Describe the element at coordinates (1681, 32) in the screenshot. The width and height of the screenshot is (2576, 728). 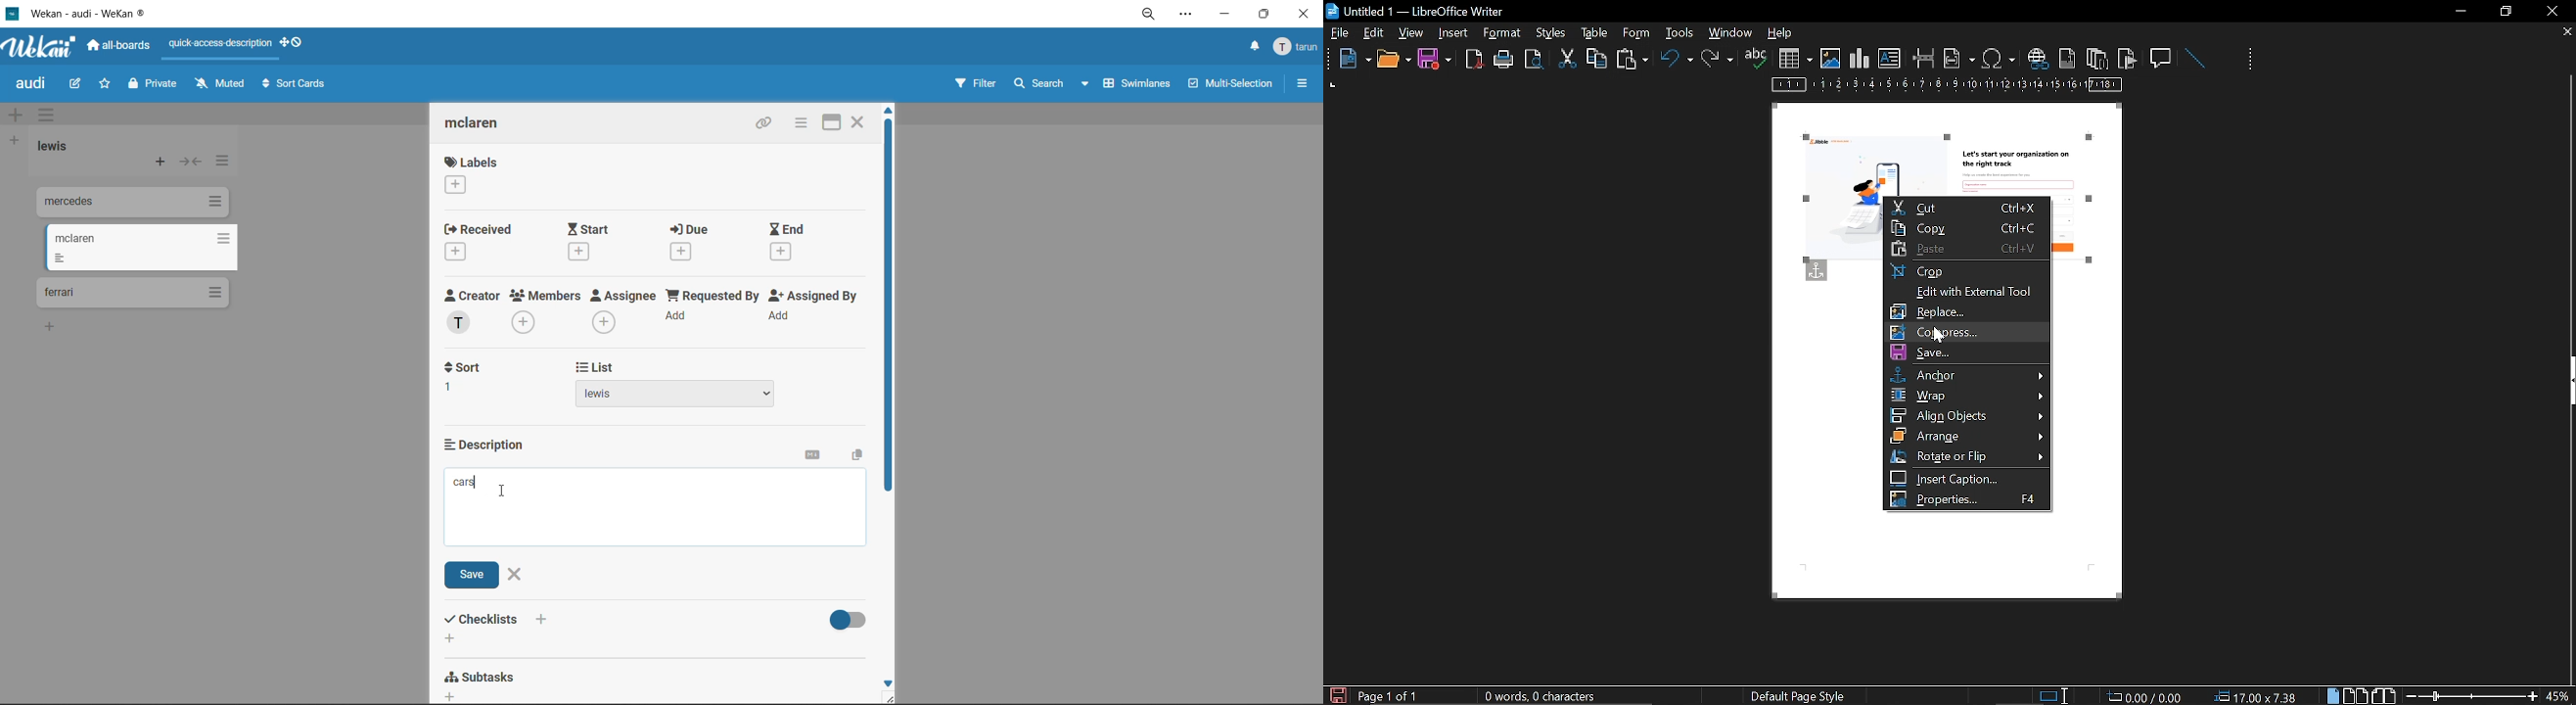
I see `form` at that location.